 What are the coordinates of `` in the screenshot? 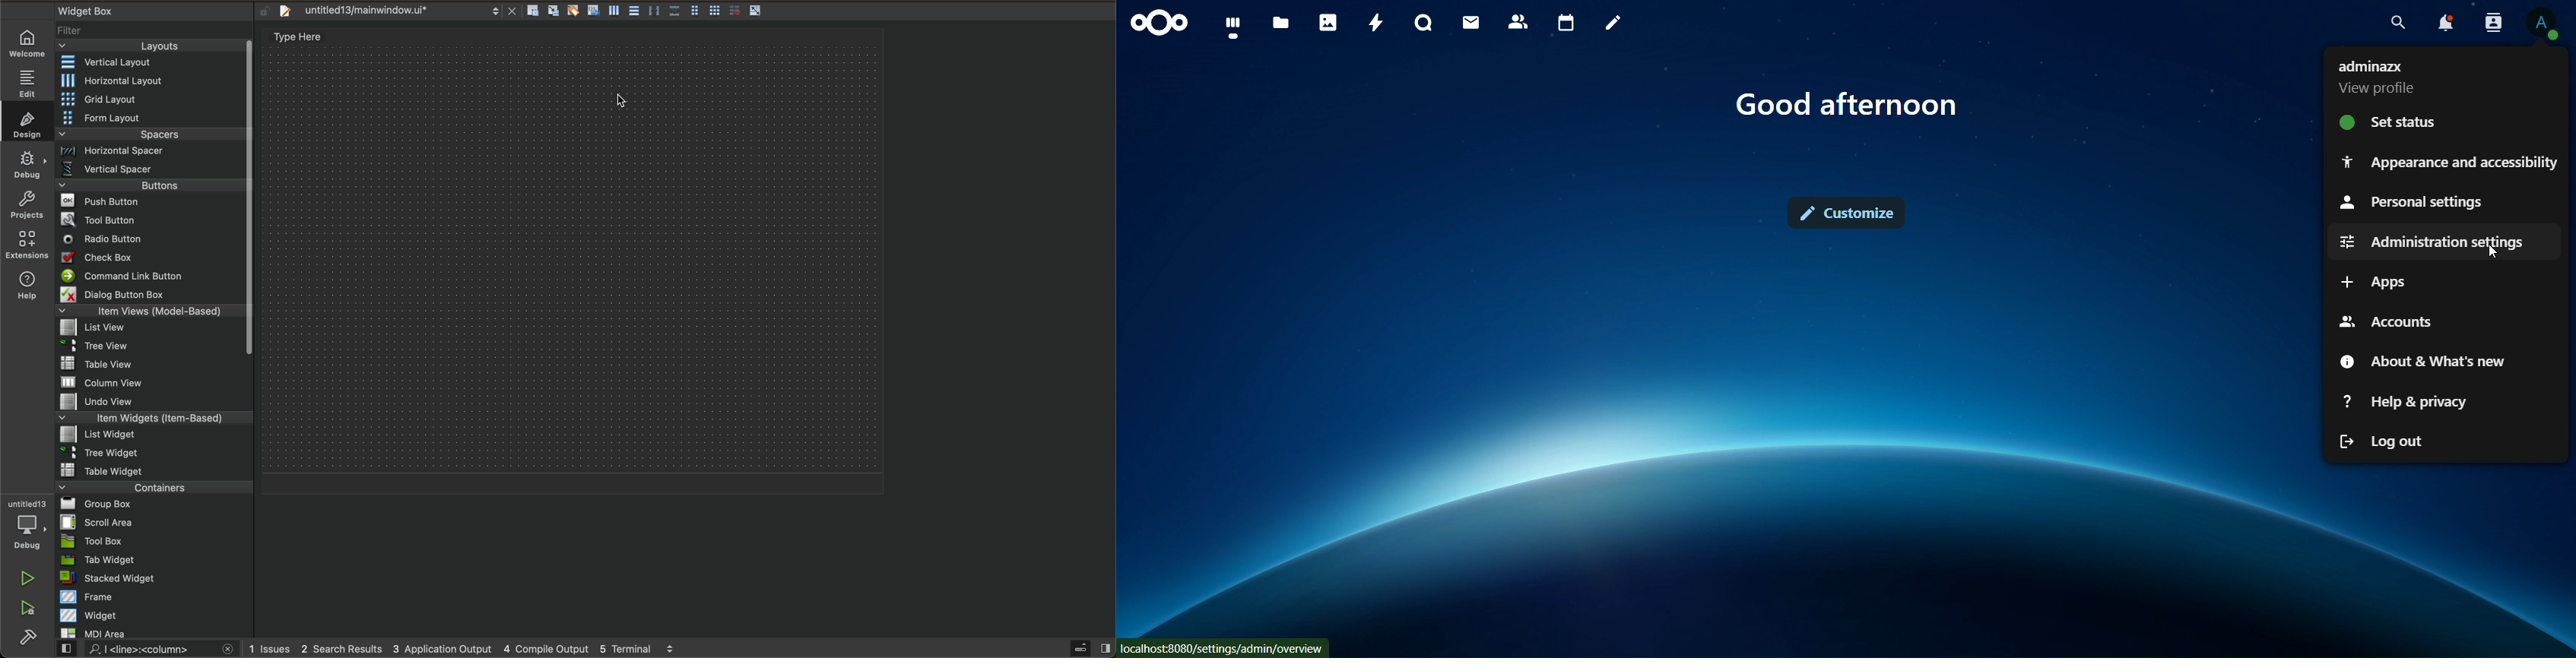 It's located at (674, 10).